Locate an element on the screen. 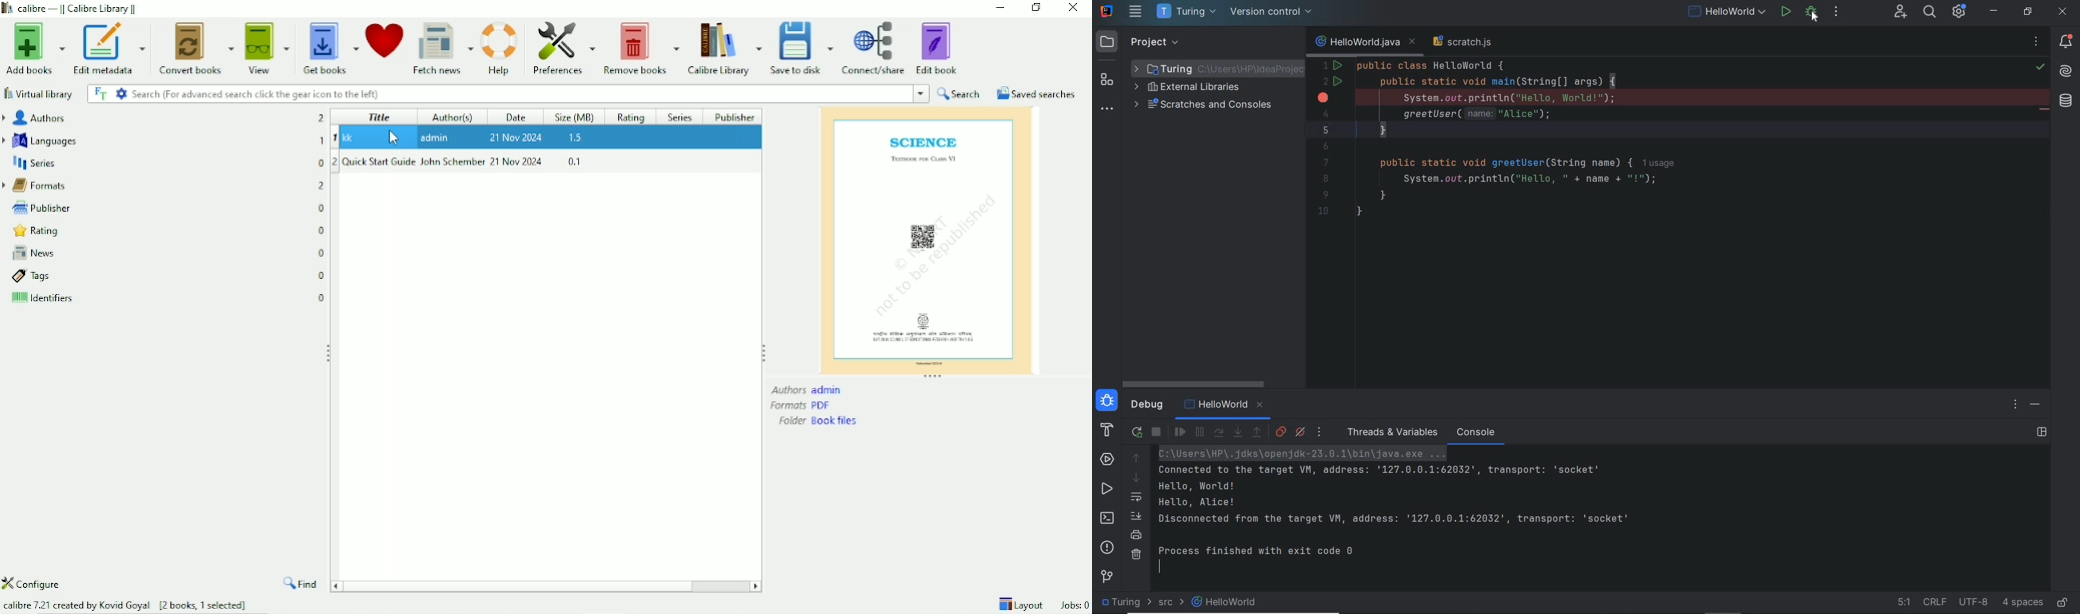 This screenshot has height=616, width=2100. News is located at coordinates (30, 254).